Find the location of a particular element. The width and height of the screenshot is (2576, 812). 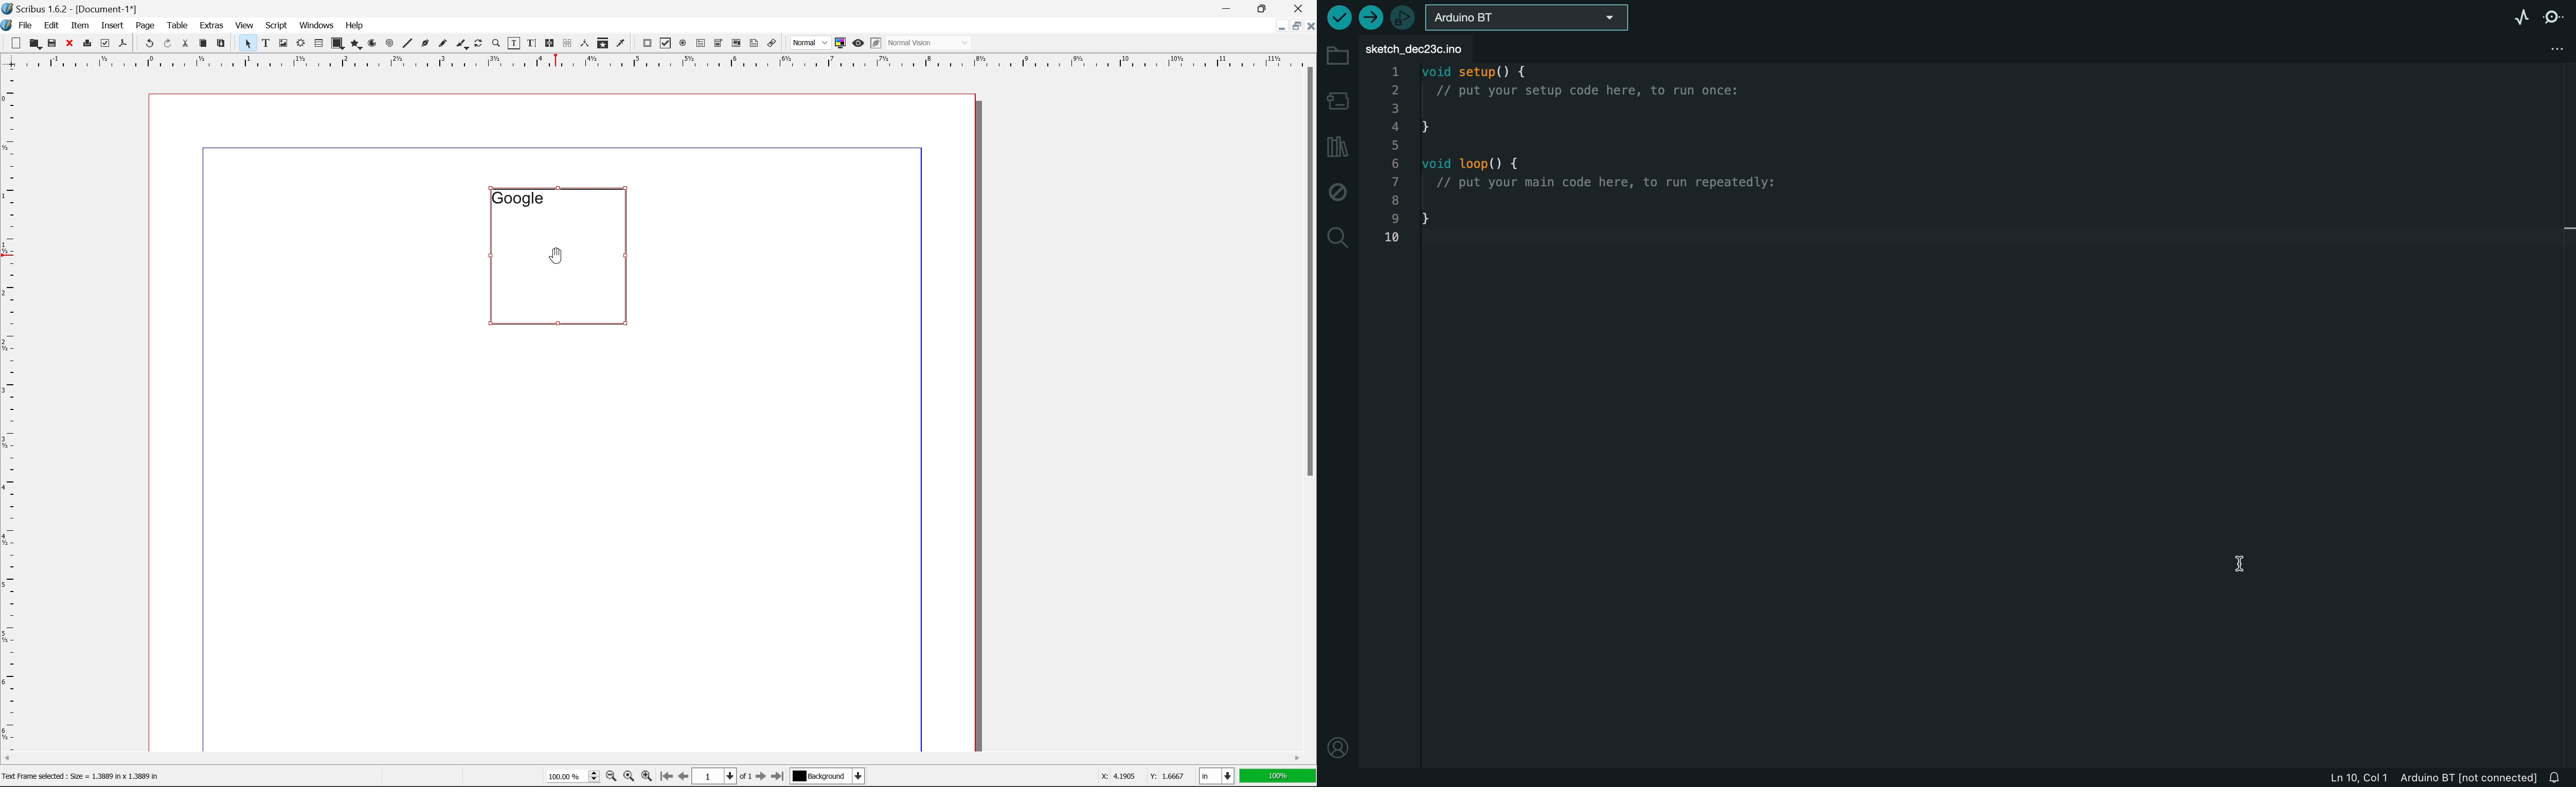

unlink text frames is located at coordinates (566, 43).